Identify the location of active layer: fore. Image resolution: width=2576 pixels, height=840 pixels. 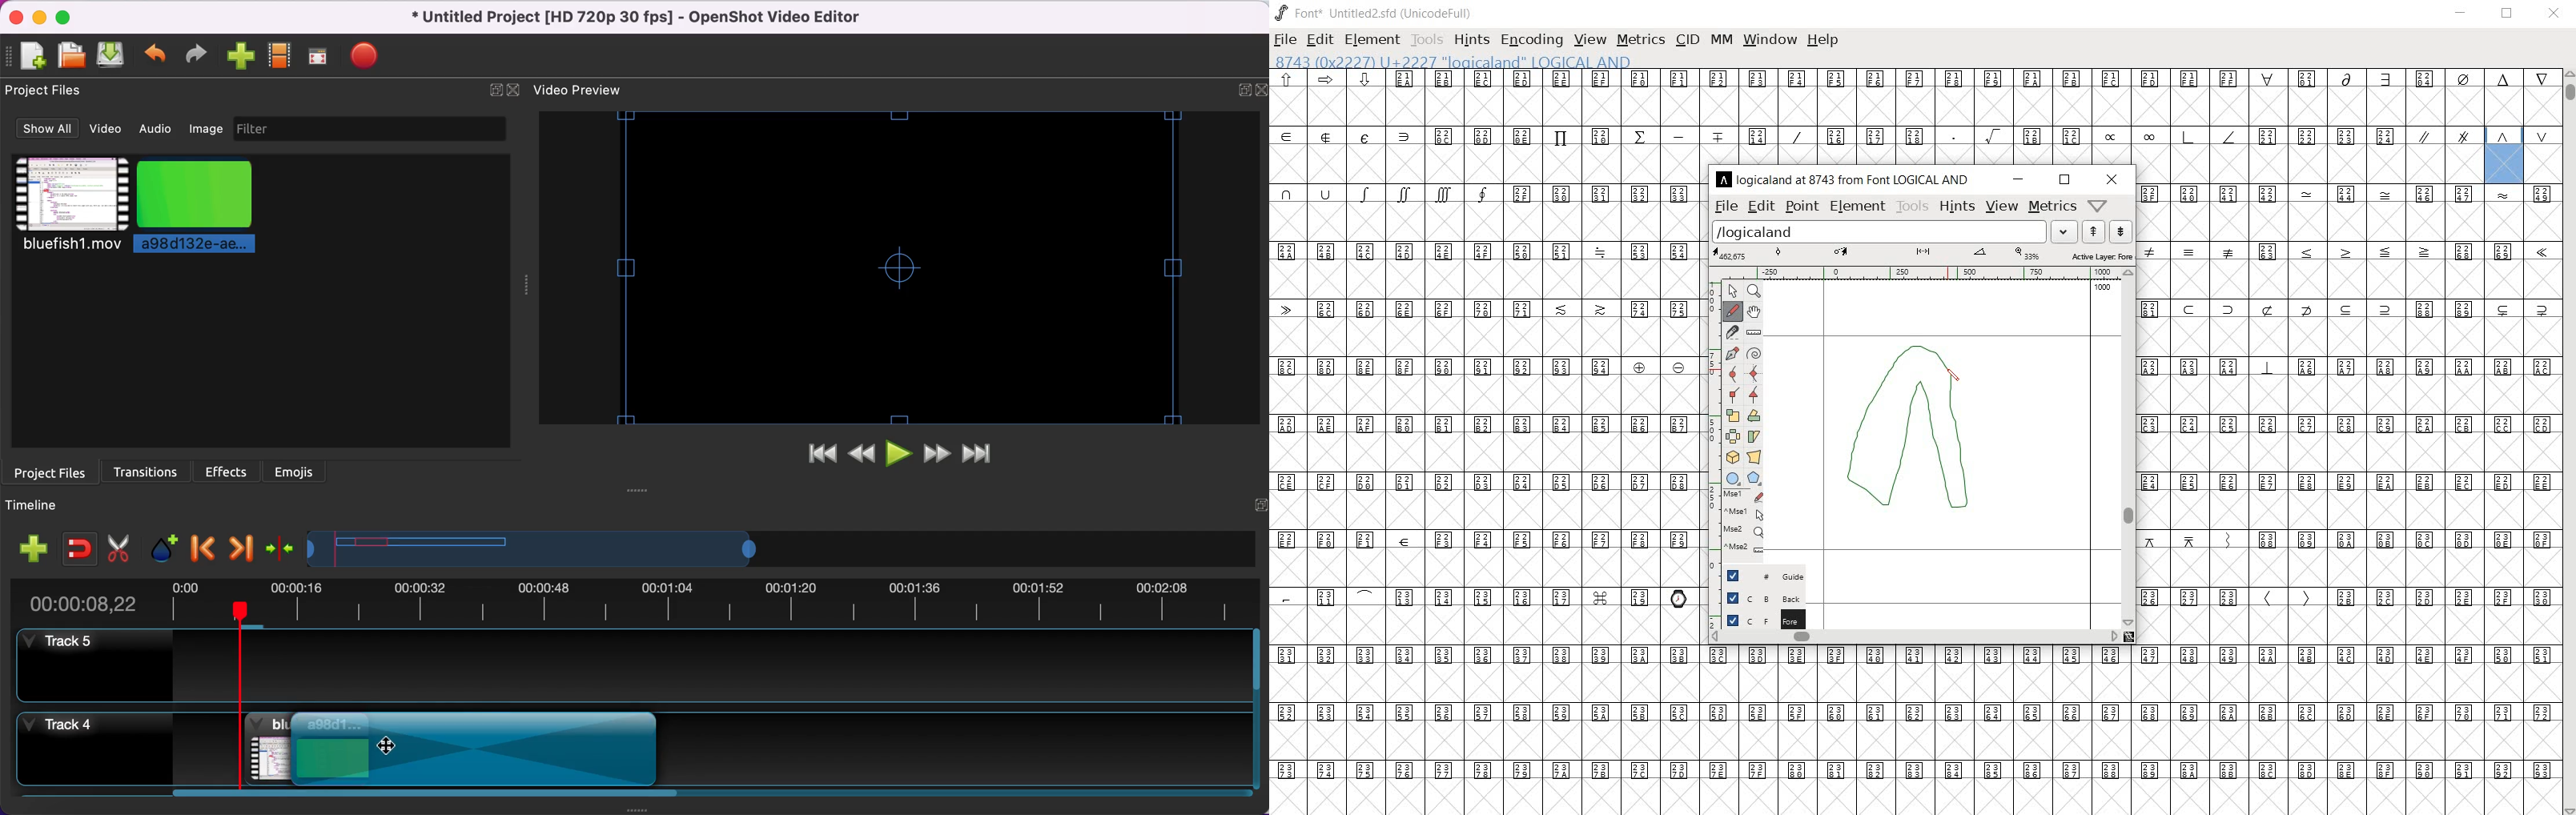
(1923, 254).